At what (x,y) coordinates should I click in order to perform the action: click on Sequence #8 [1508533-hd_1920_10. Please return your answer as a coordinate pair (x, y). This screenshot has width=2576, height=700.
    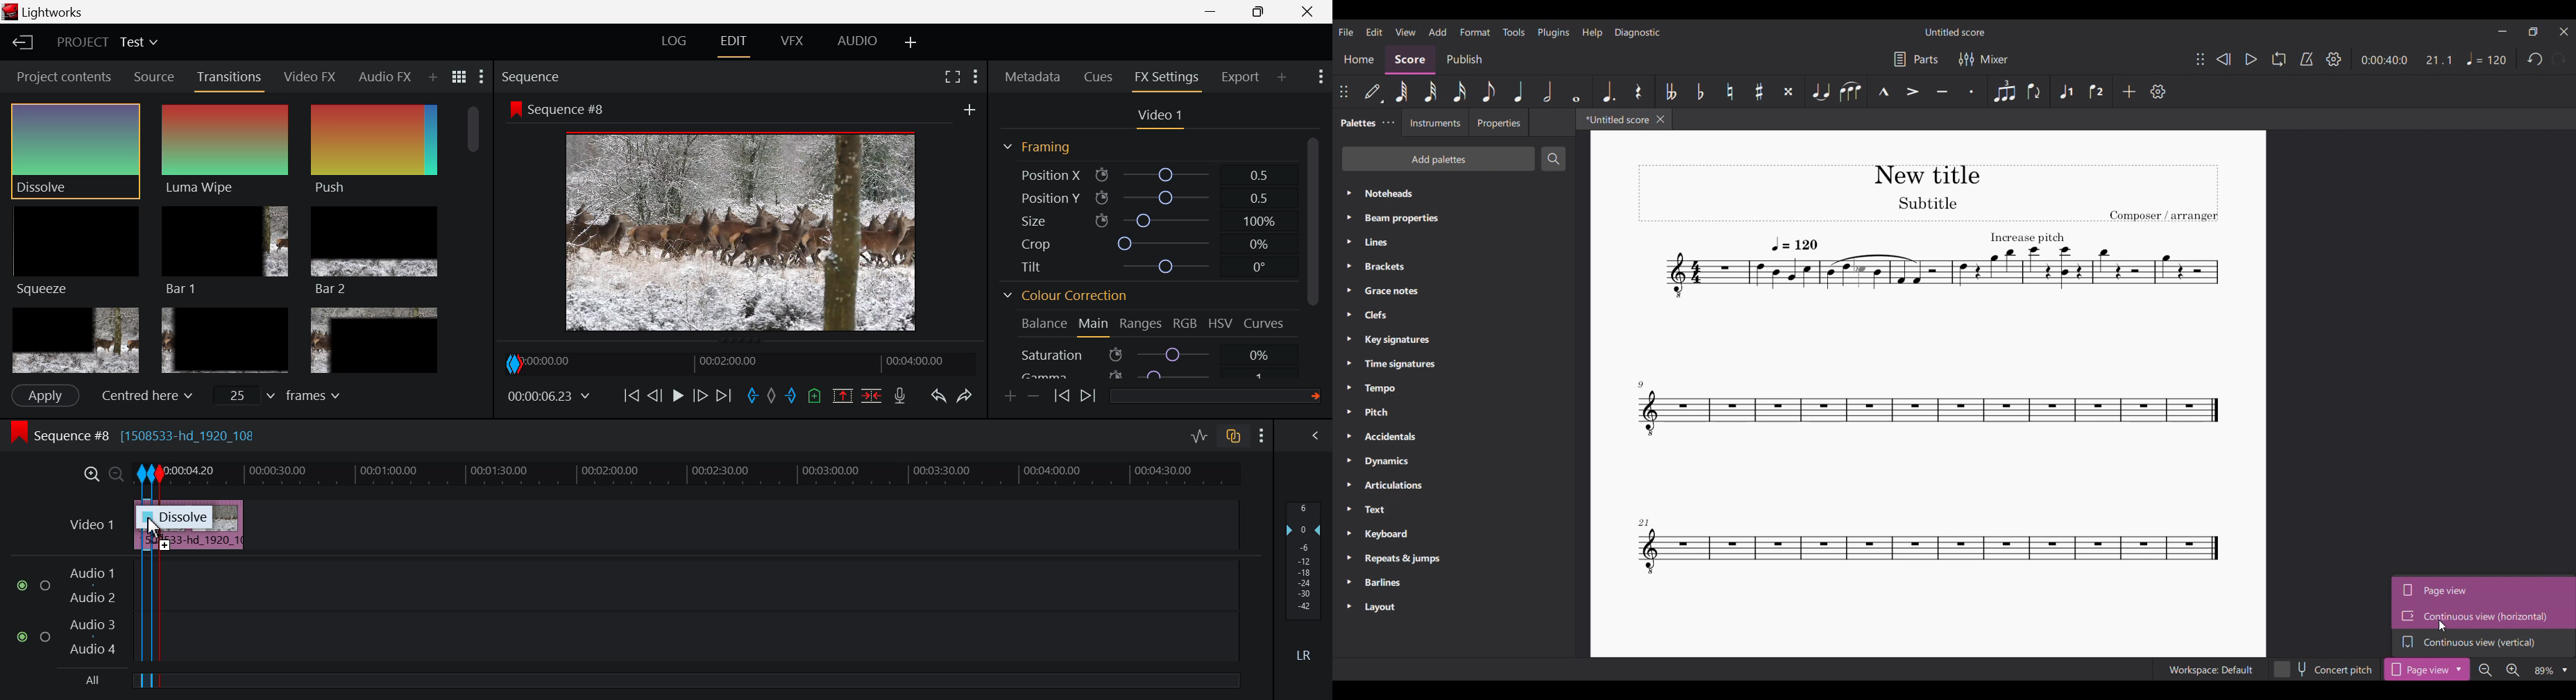
    Looking at the image, I should click on (137, 433).